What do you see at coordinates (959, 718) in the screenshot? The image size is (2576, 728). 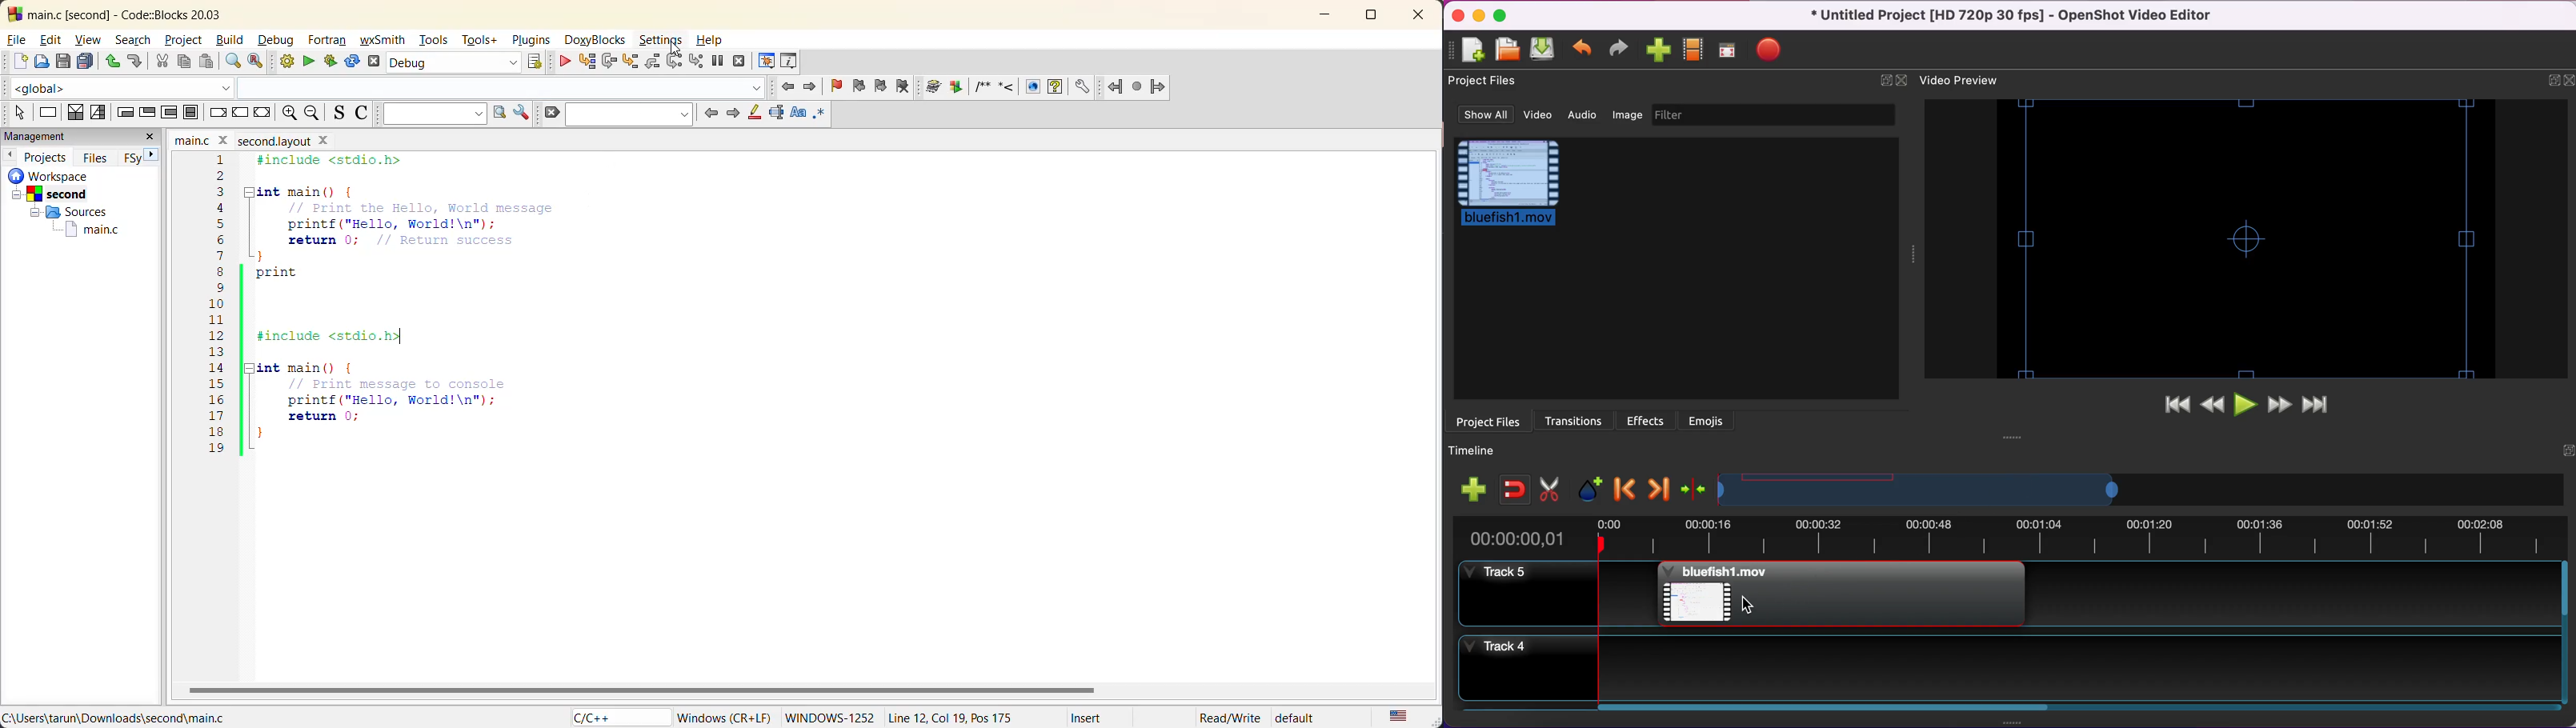 I see `Line 12, col 19, pos 175` at bounding box center [959, 718].